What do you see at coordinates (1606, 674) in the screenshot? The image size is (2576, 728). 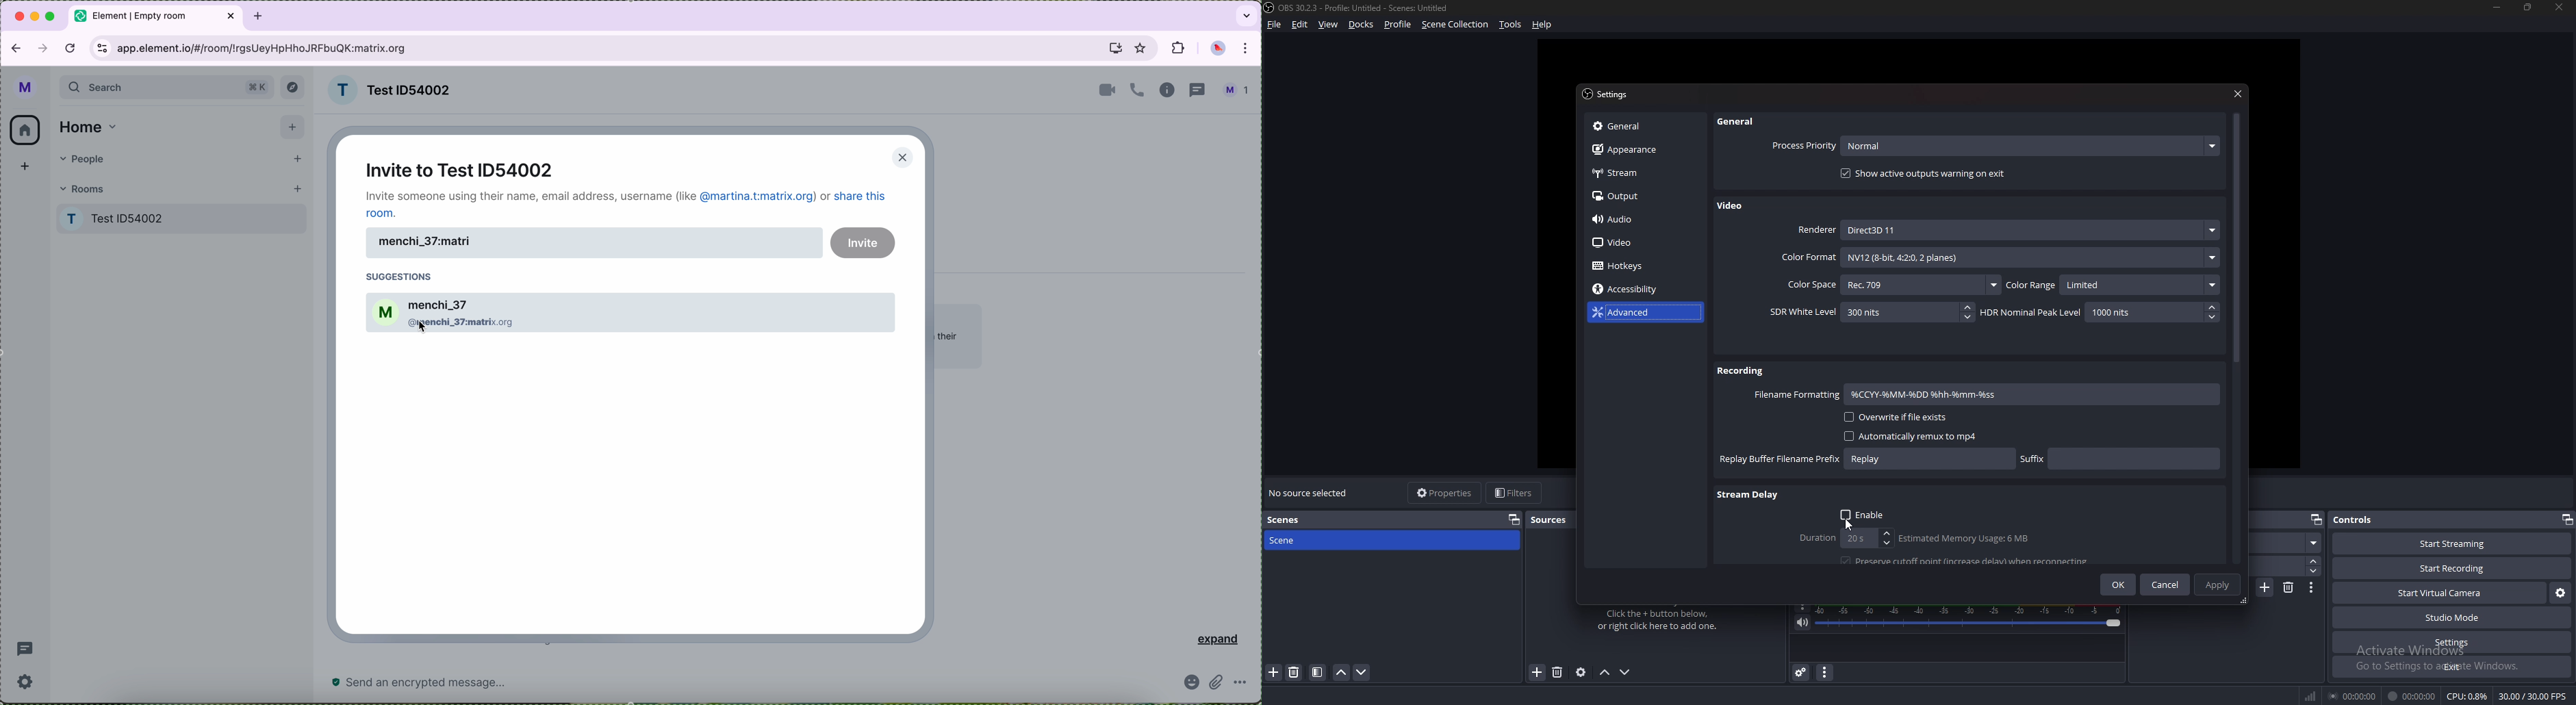 I see `move sources up` at bounding box center [1606, 674].